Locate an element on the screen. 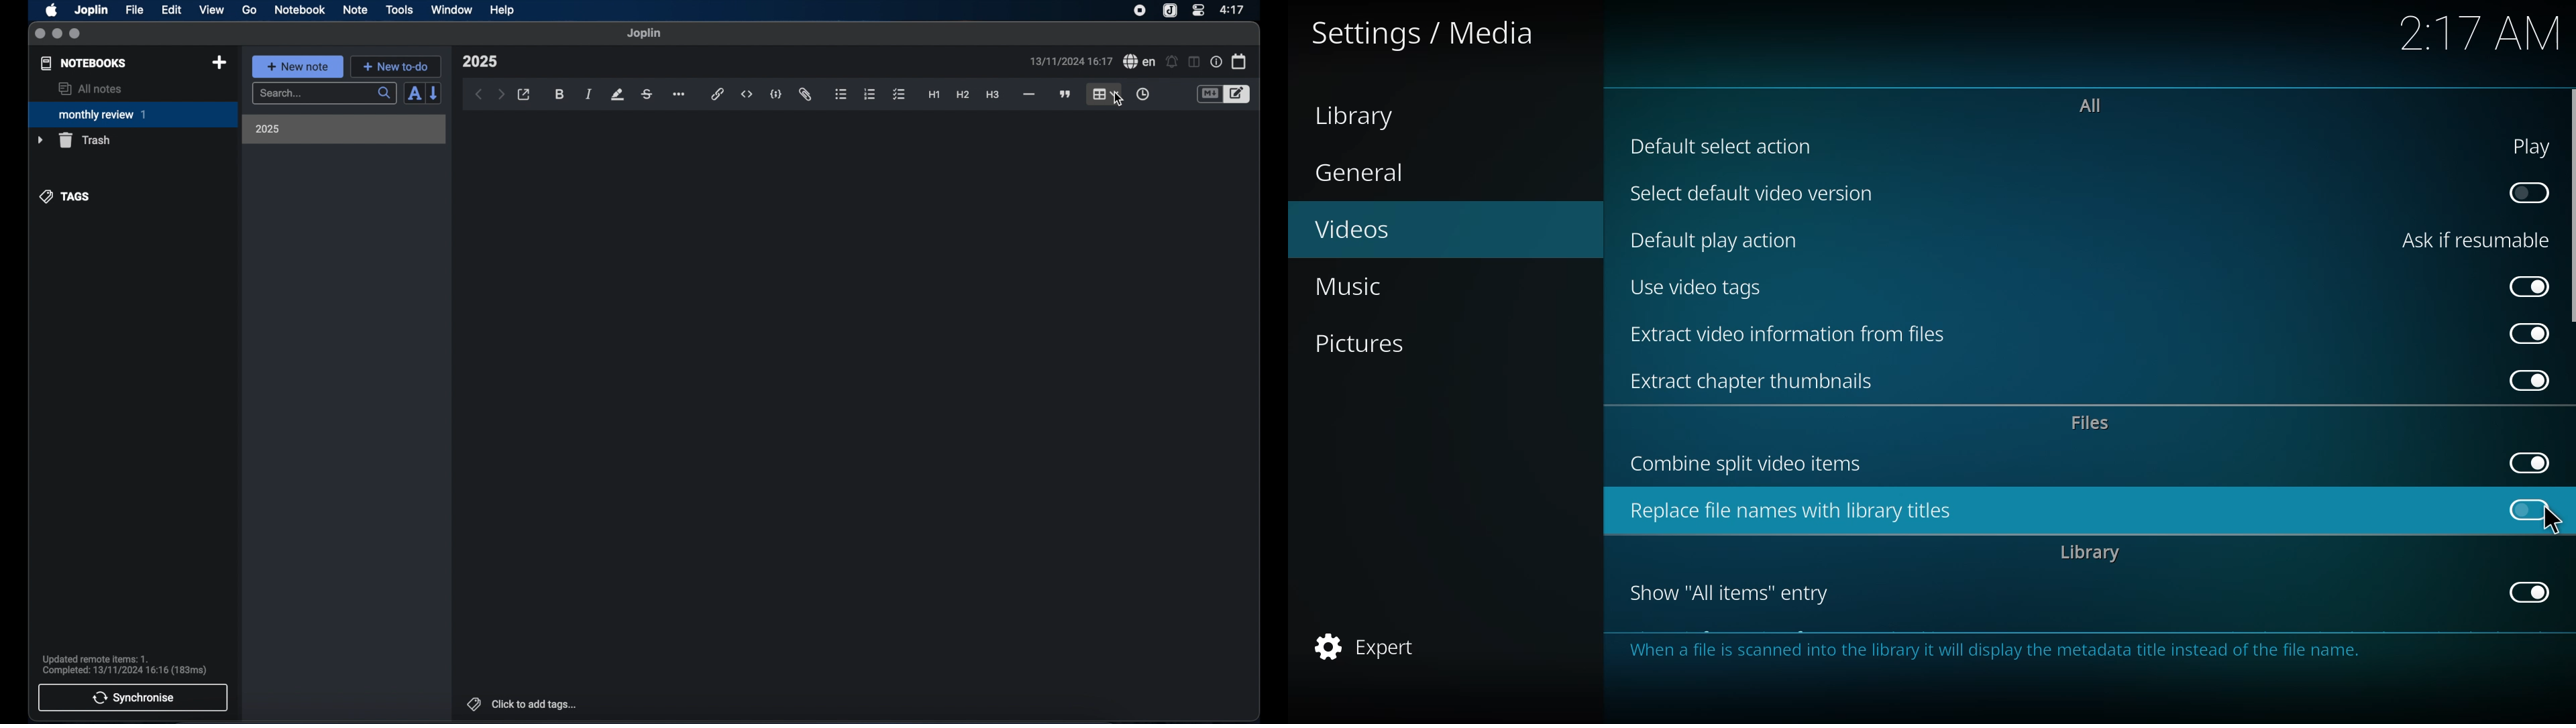 Image resolution: width=2576 pixels, height=728 pixels. combine split video items is located at coordinates (1755, 465).